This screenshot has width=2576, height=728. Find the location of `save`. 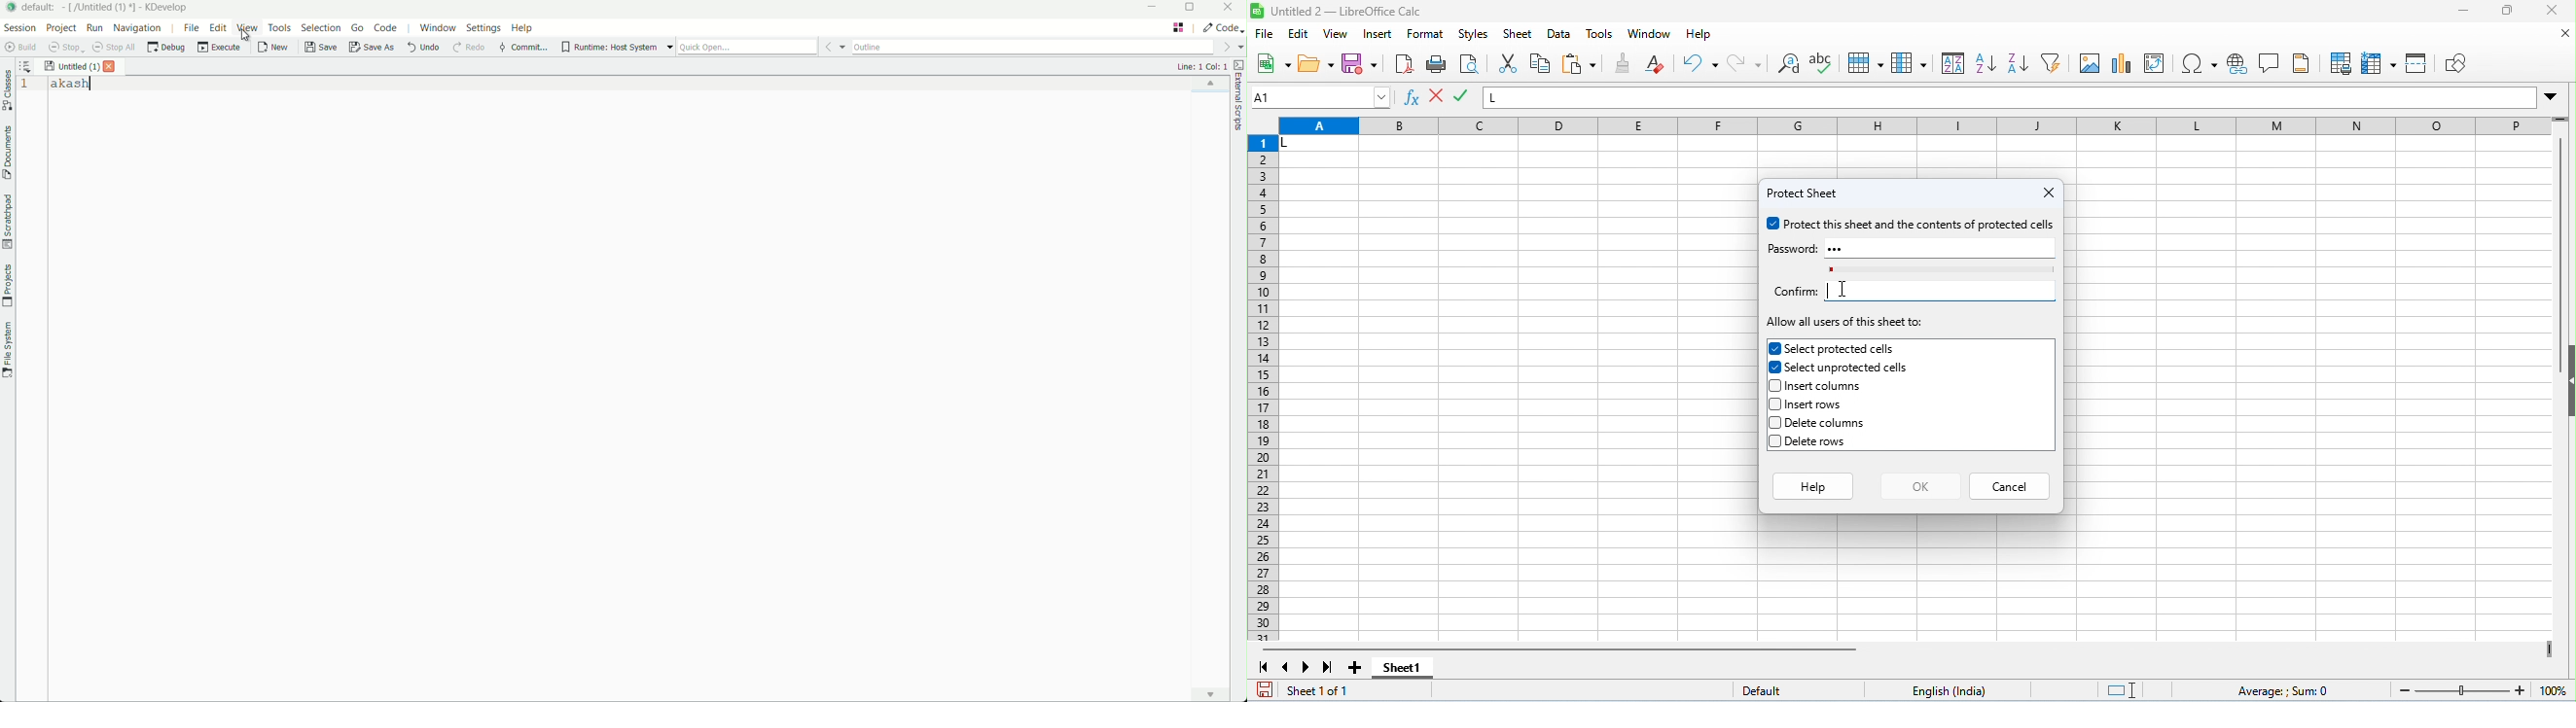

save is located at coordinates (1360, 63).